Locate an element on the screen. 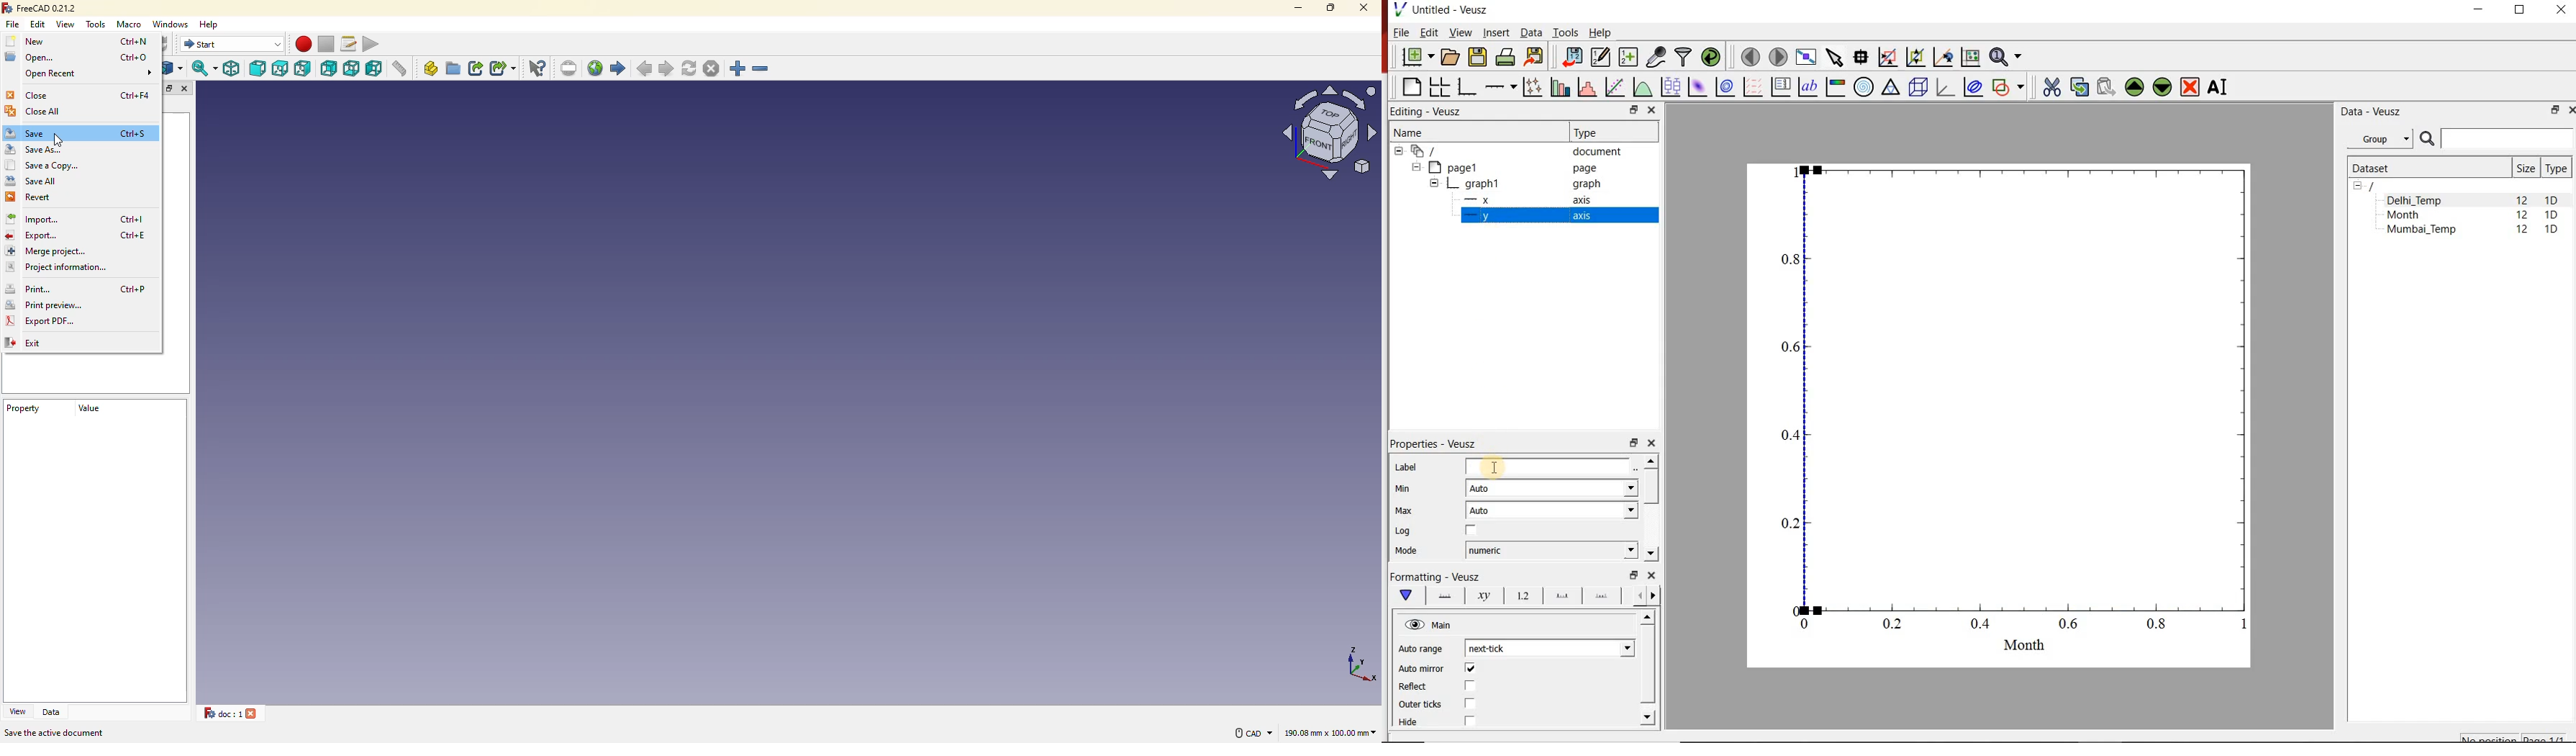  area is located at coordinates (1330, 734).